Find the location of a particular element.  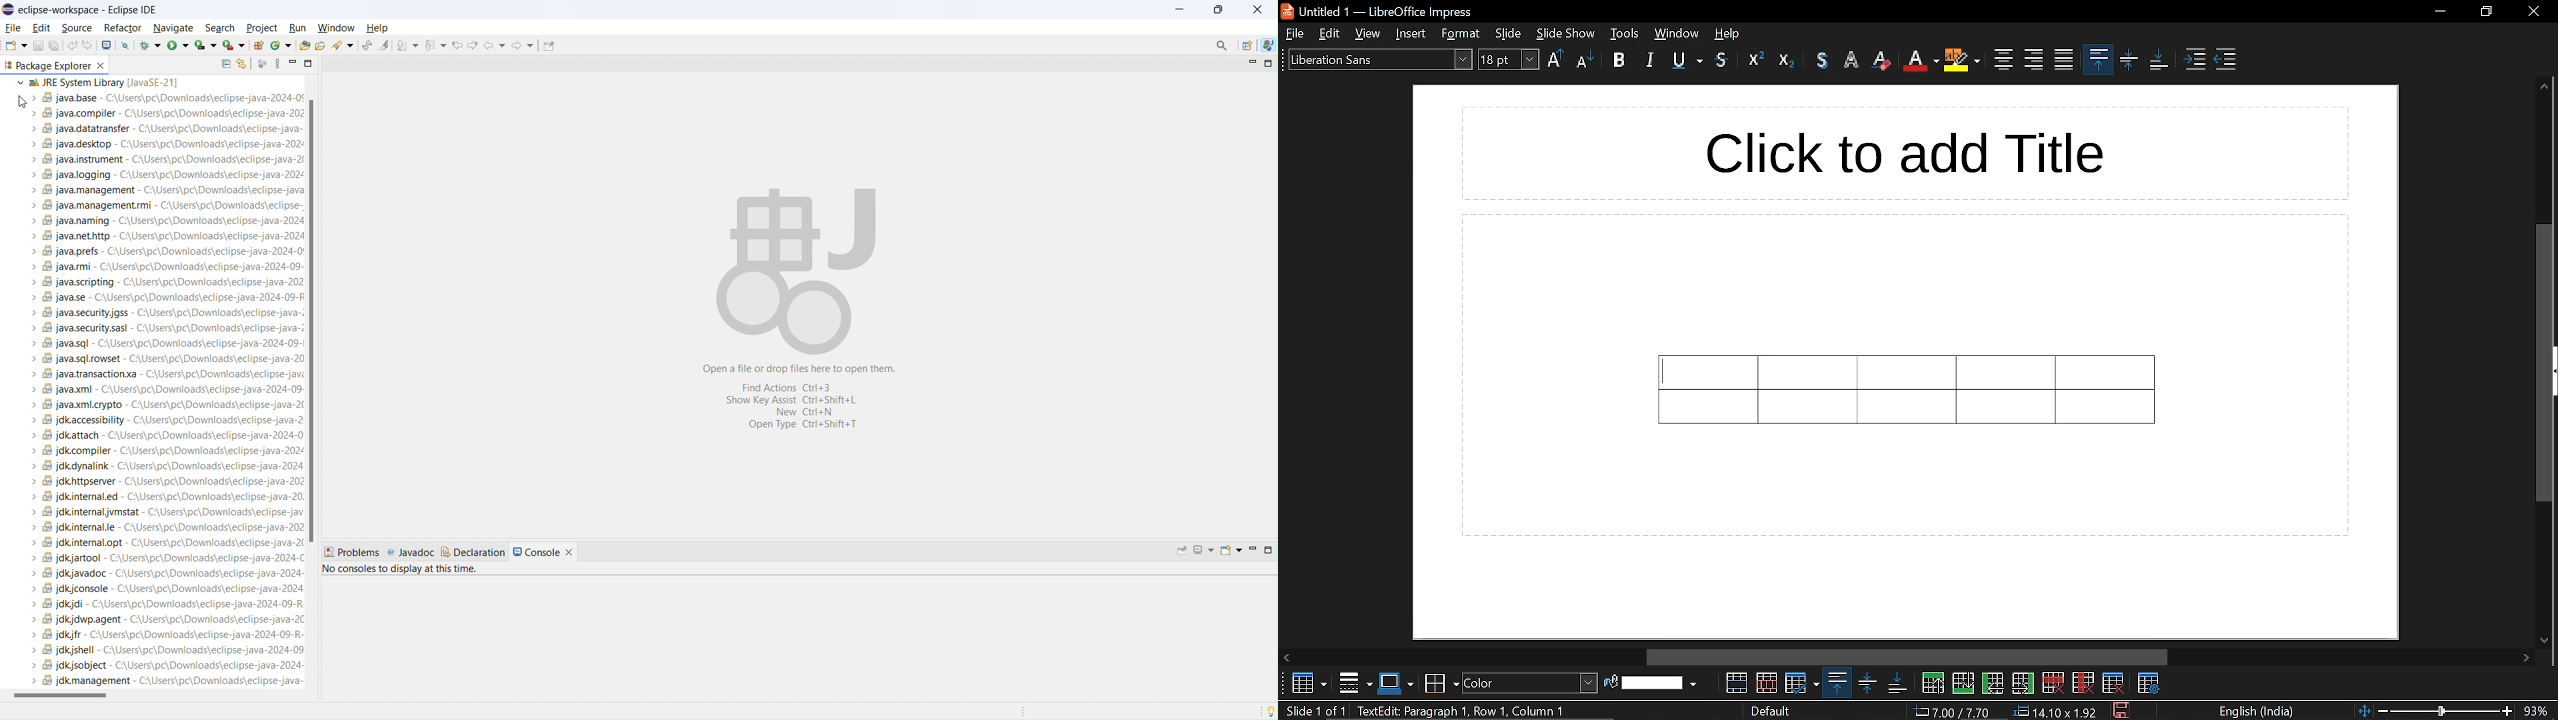

fill color is located at coordinates (1661, 683).